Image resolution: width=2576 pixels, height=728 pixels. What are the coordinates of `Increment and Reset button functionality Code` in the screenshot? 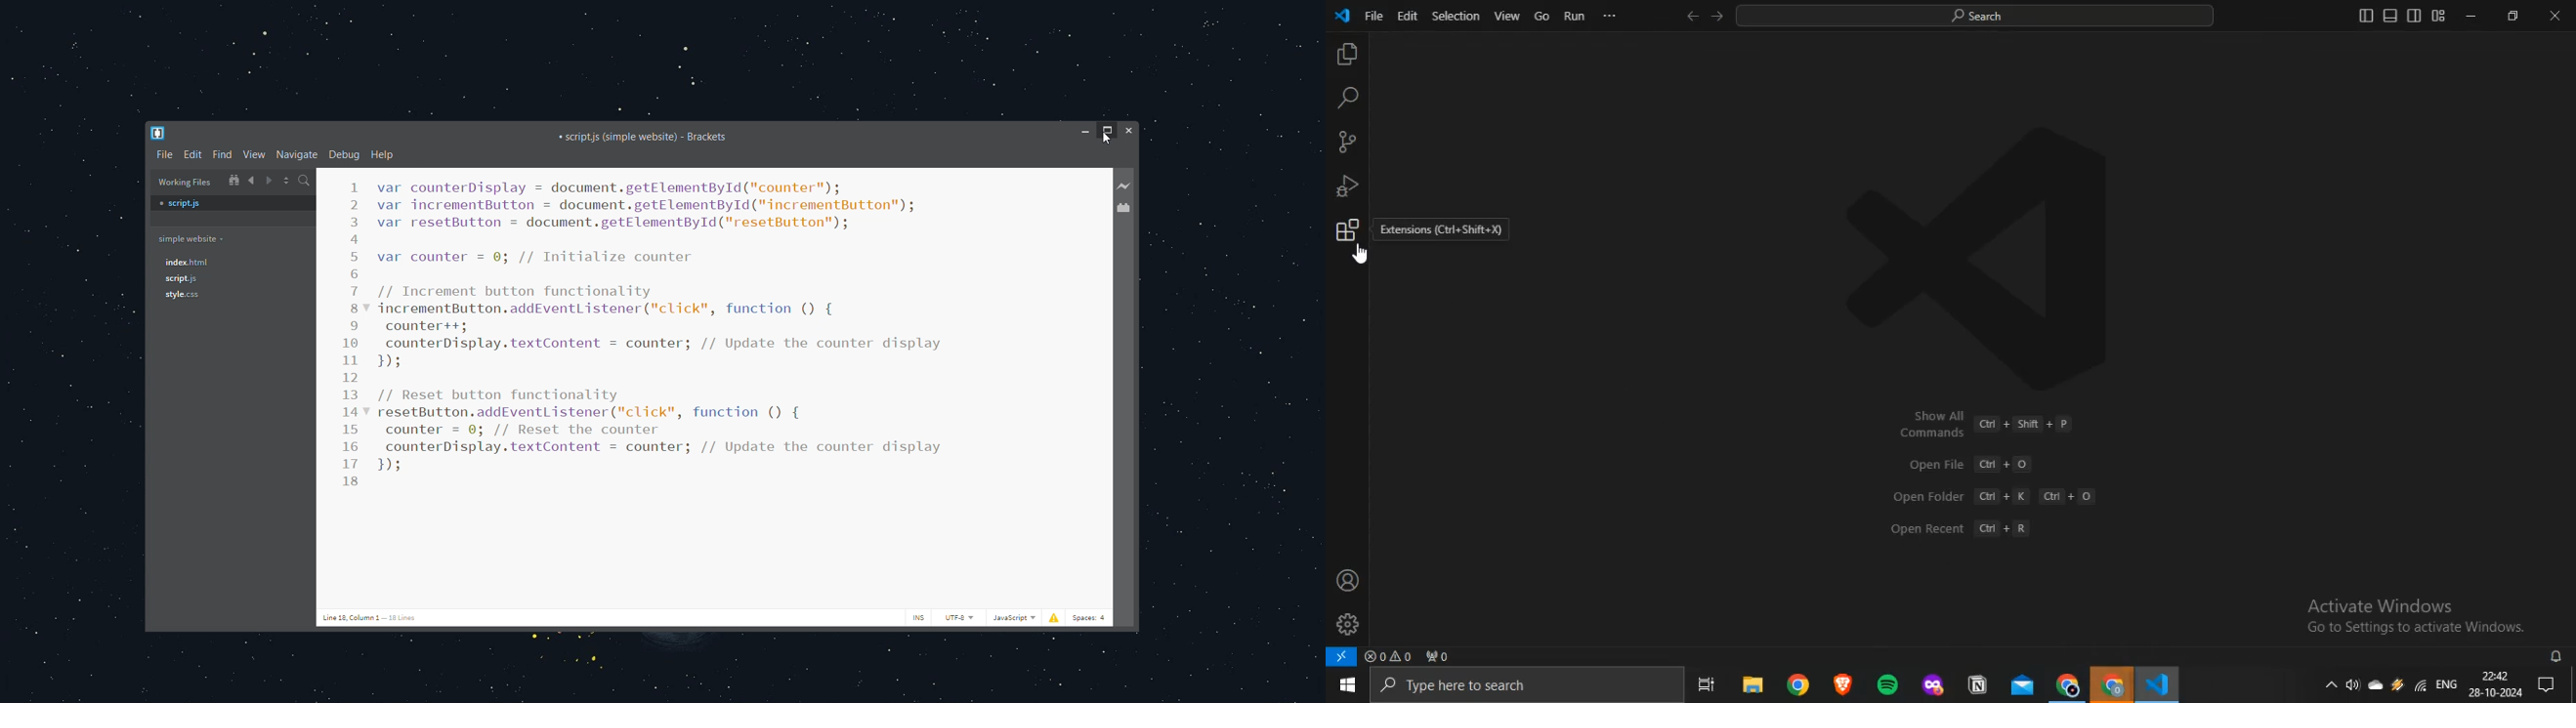 It's located at (666, 326).